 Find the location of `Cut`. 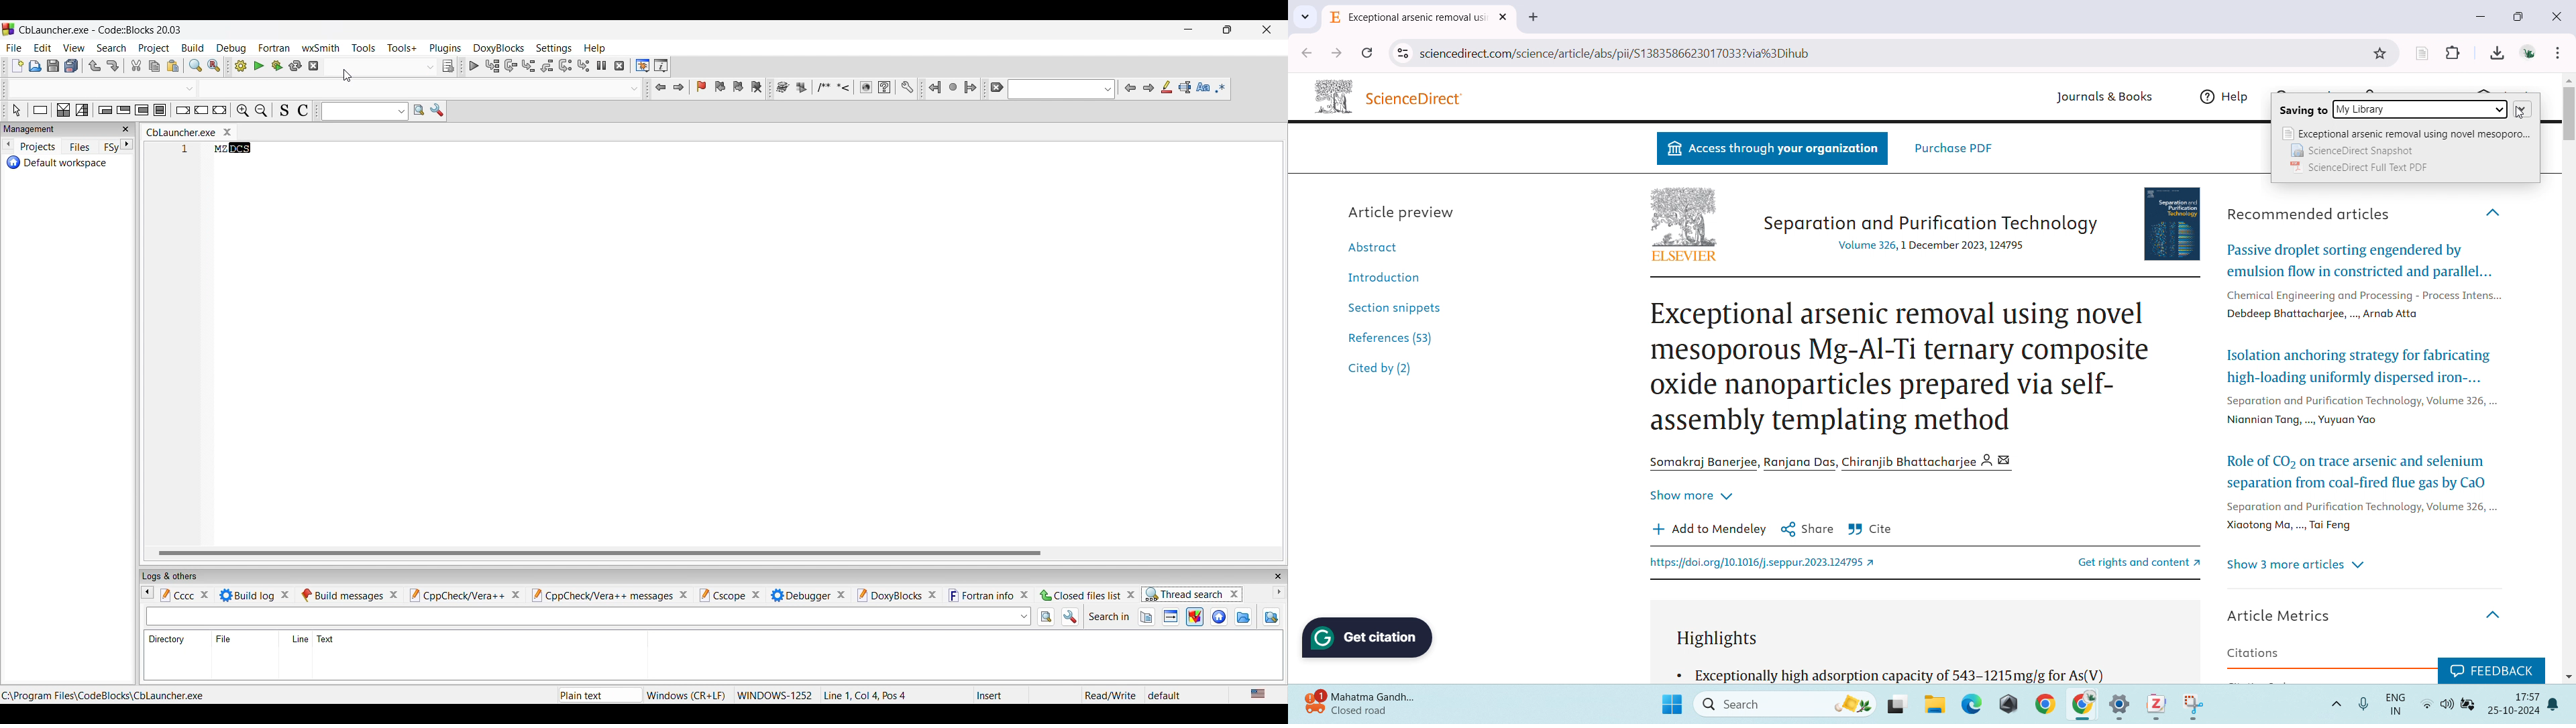

Cut is located at coordinates (136, 66).